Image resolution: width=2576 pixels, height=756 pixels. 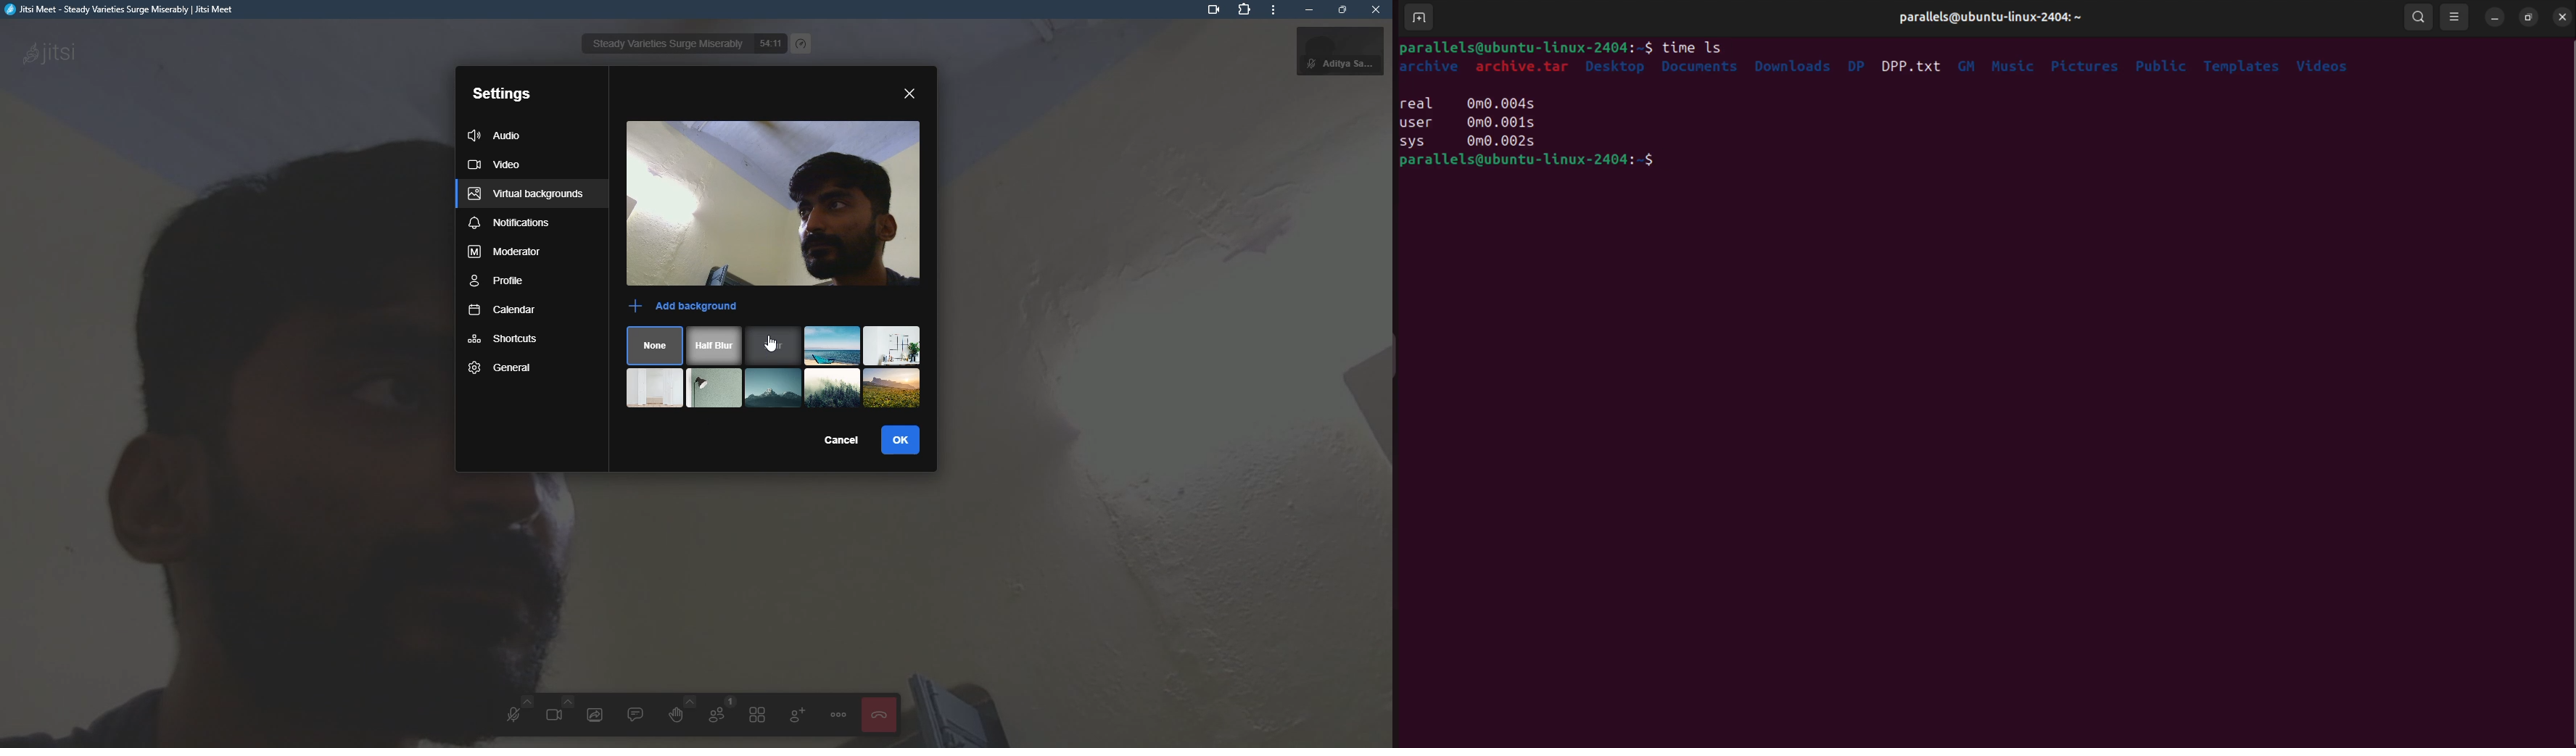 I want to click on steady varieties surge miserably, so click(x=666, y=44).